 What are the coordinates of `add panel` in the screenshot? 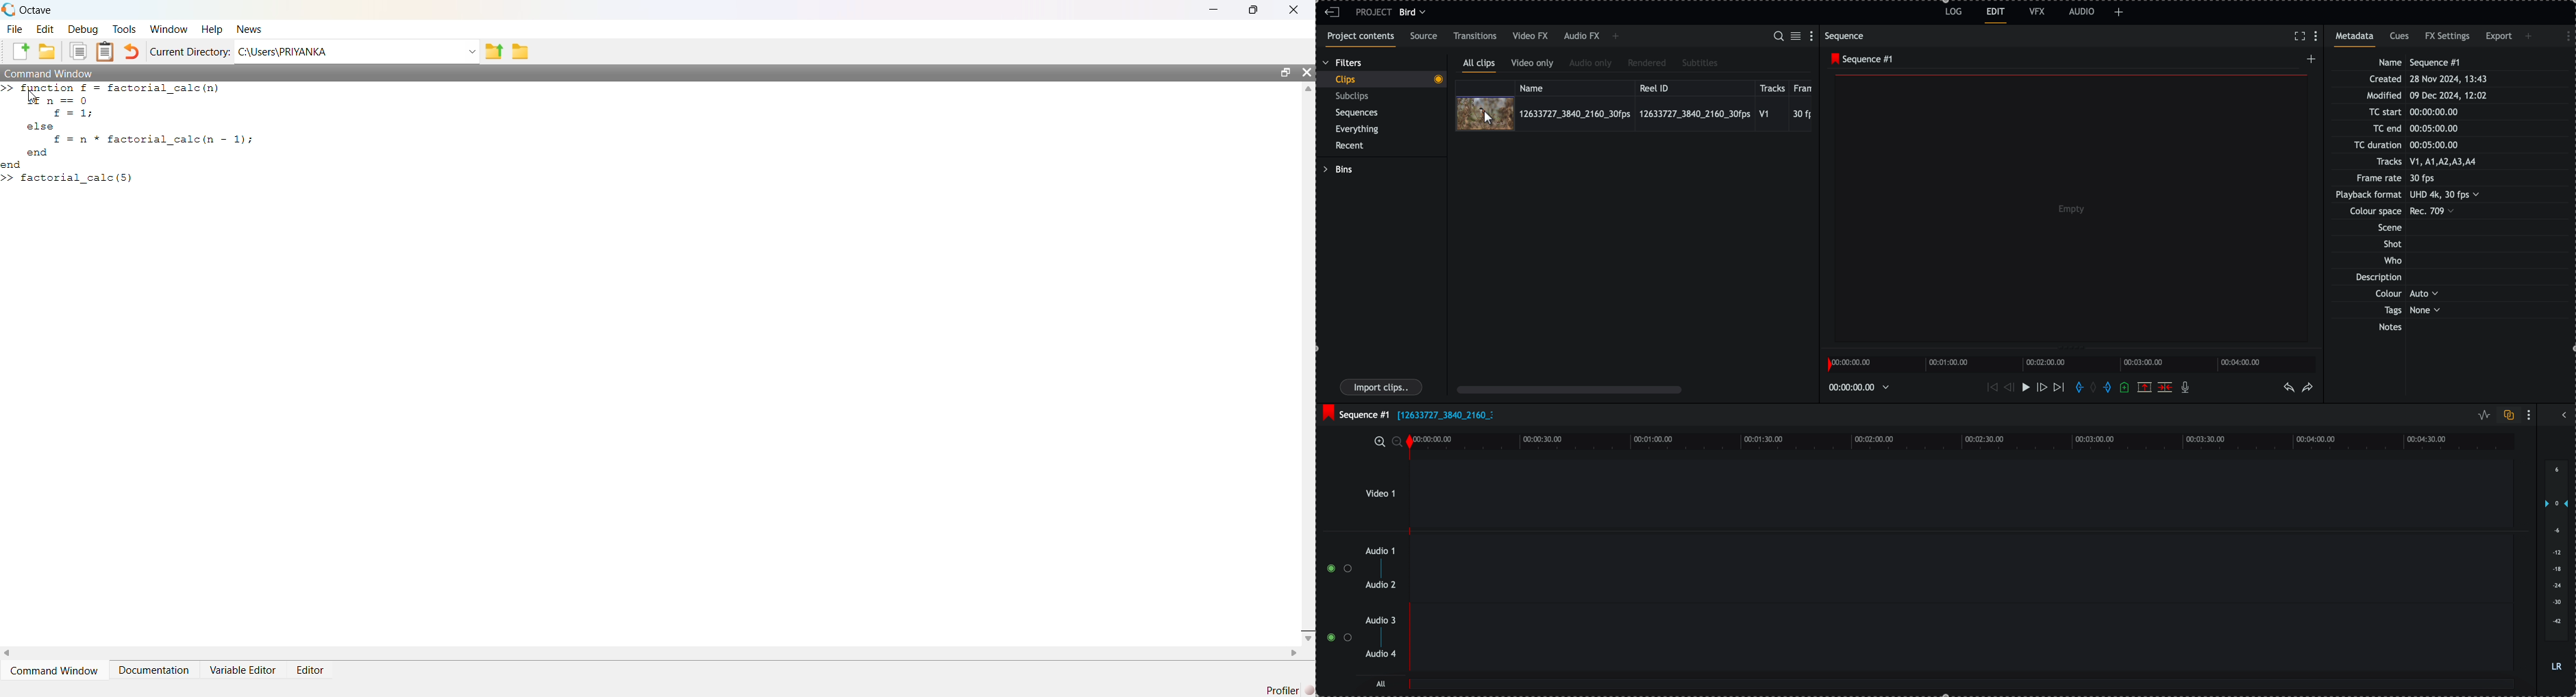 It's located at (2119, 12).